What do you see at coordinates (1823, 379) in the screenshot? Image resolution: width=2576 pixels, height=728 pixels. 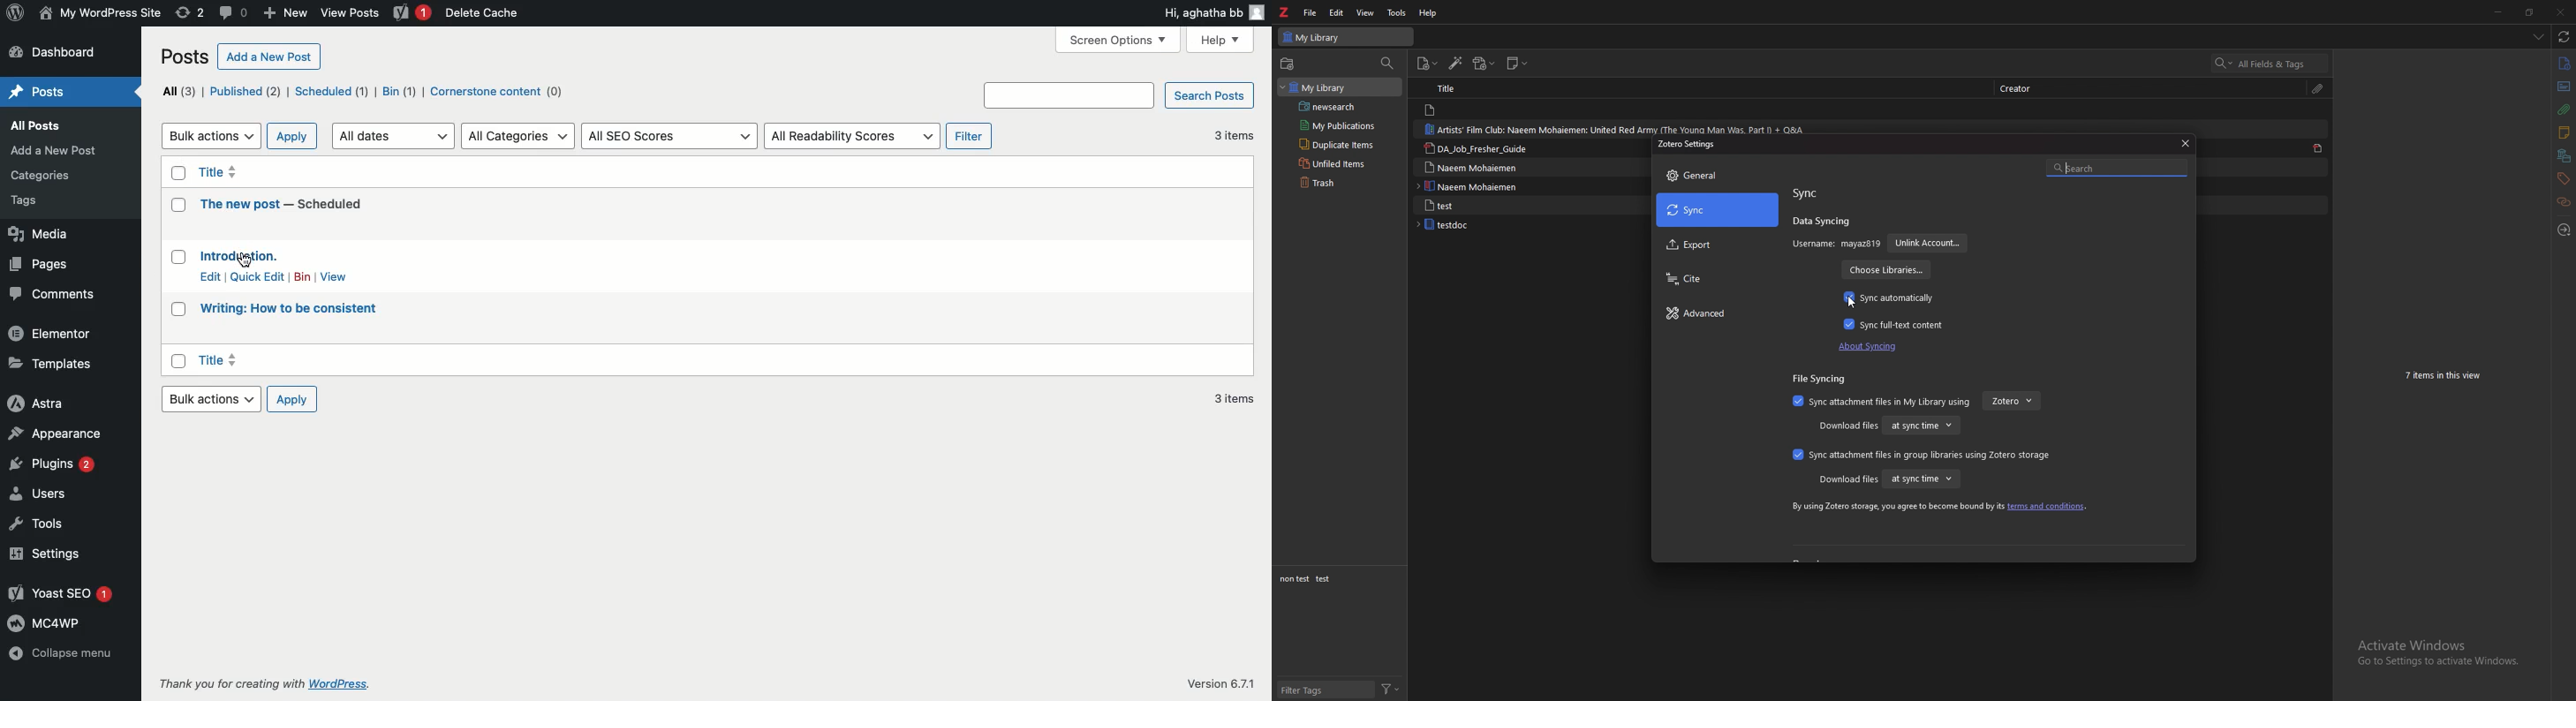 I see `file syncing` at bounding box center [1823, 379].